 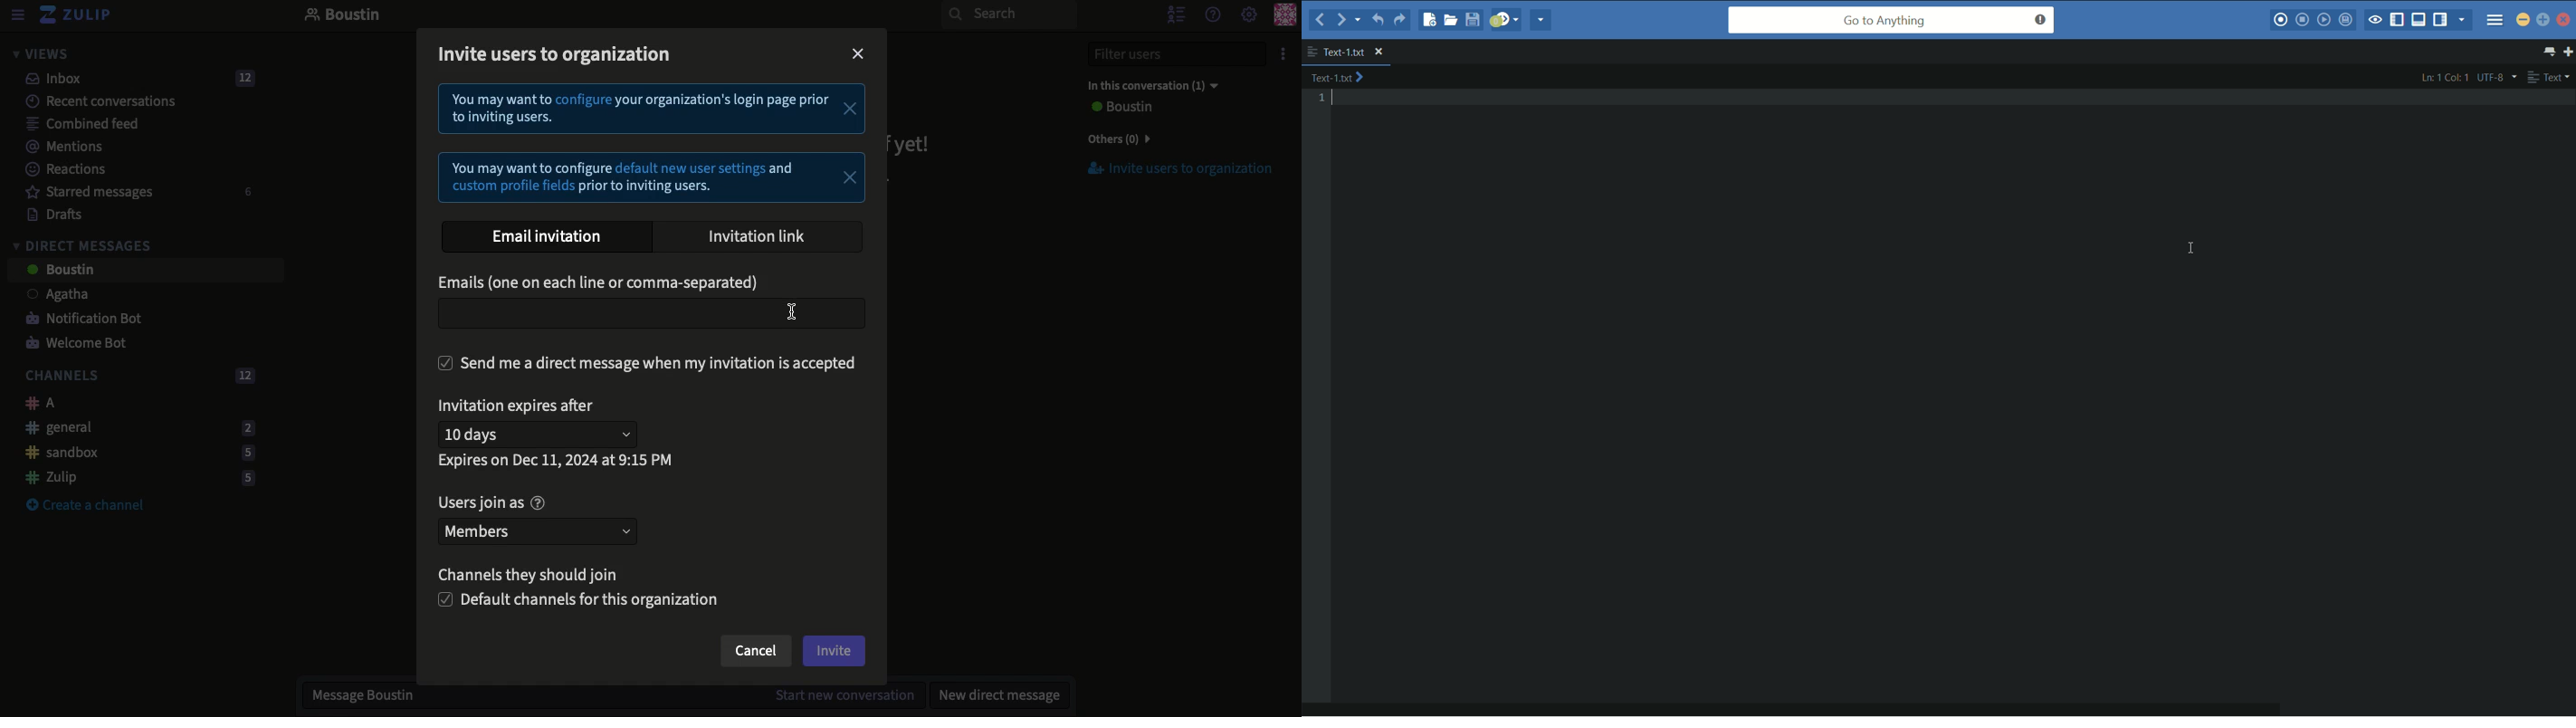 What do you see at coordinates (995, 694) in the screenshot?
I see `New DM` at bounding box center [995, 694].